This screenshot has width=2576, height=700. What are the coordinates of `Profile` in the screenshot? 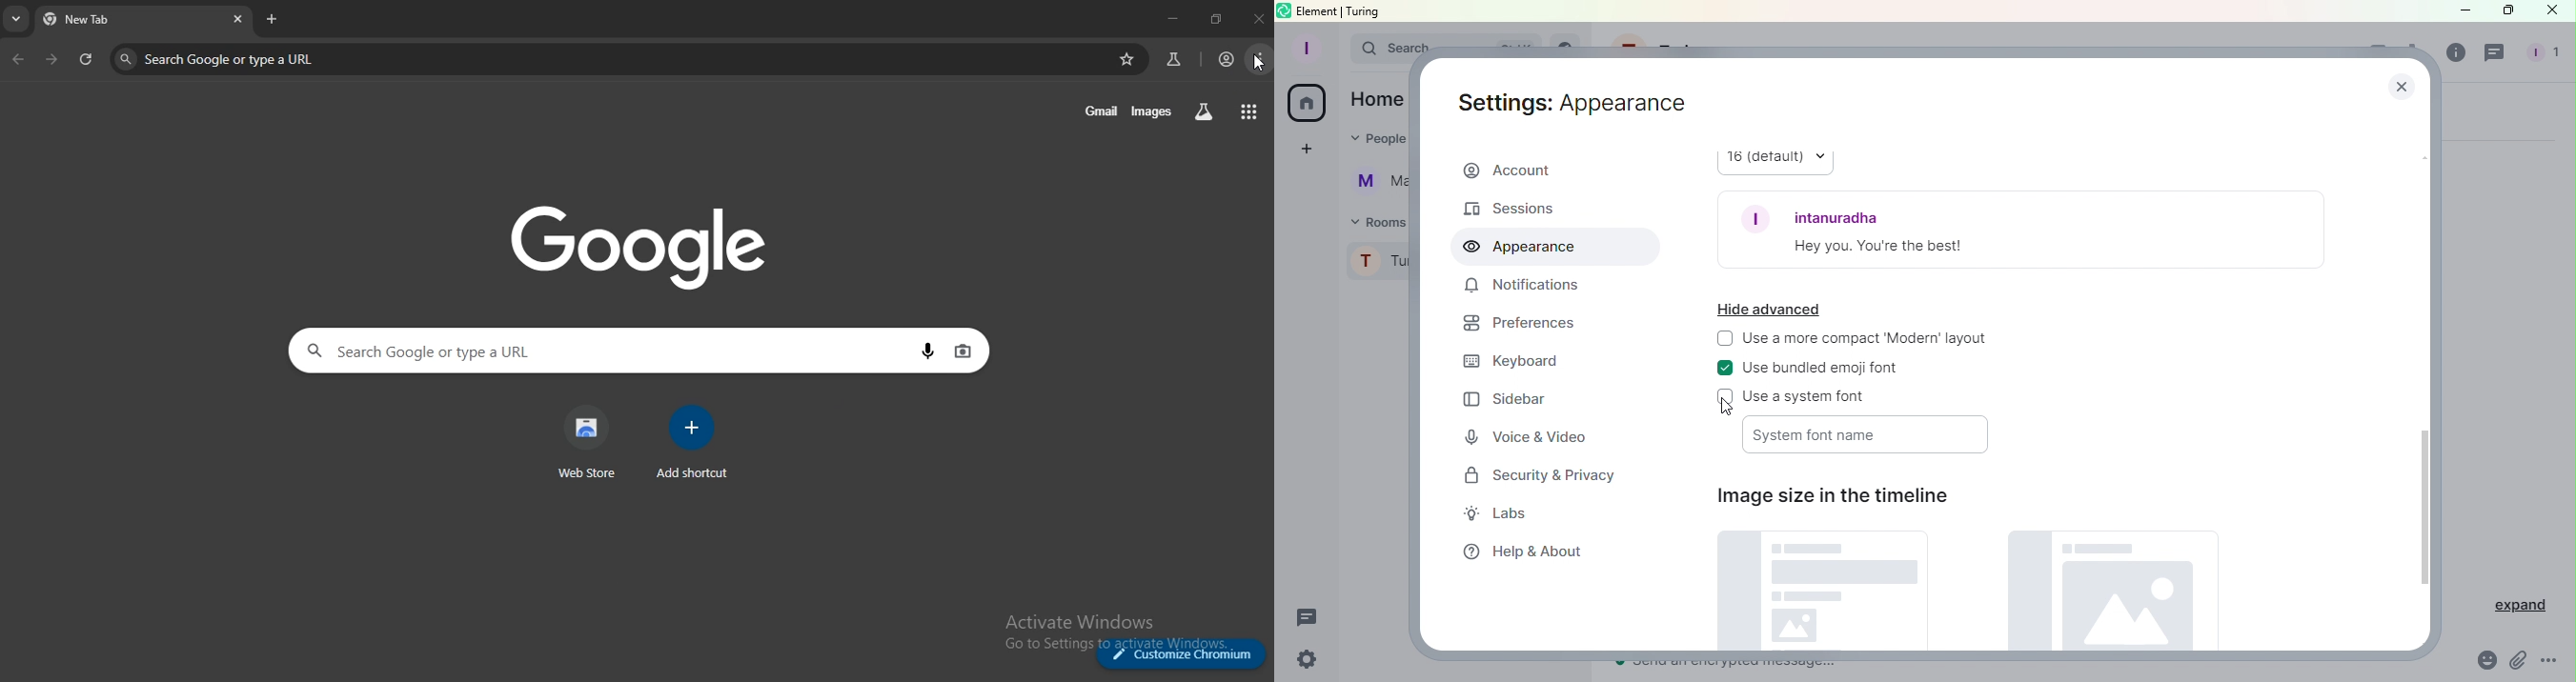 It's located at (1302, 47).